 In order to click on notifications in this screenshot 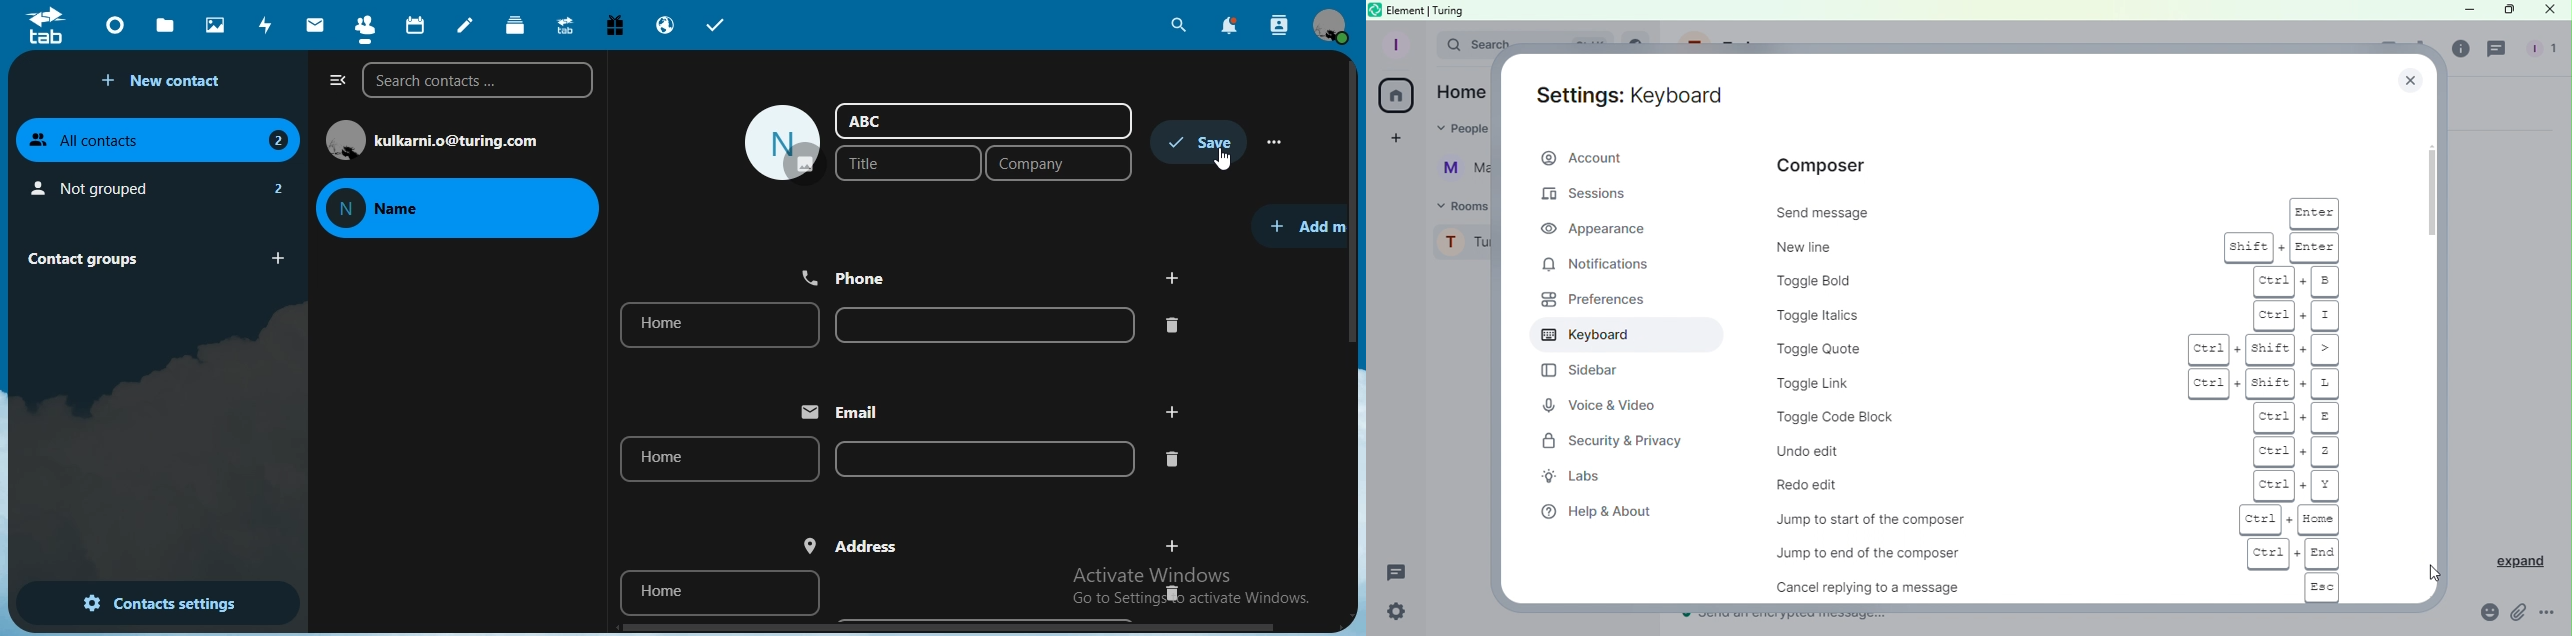, I will do `click(1230, 26)`.